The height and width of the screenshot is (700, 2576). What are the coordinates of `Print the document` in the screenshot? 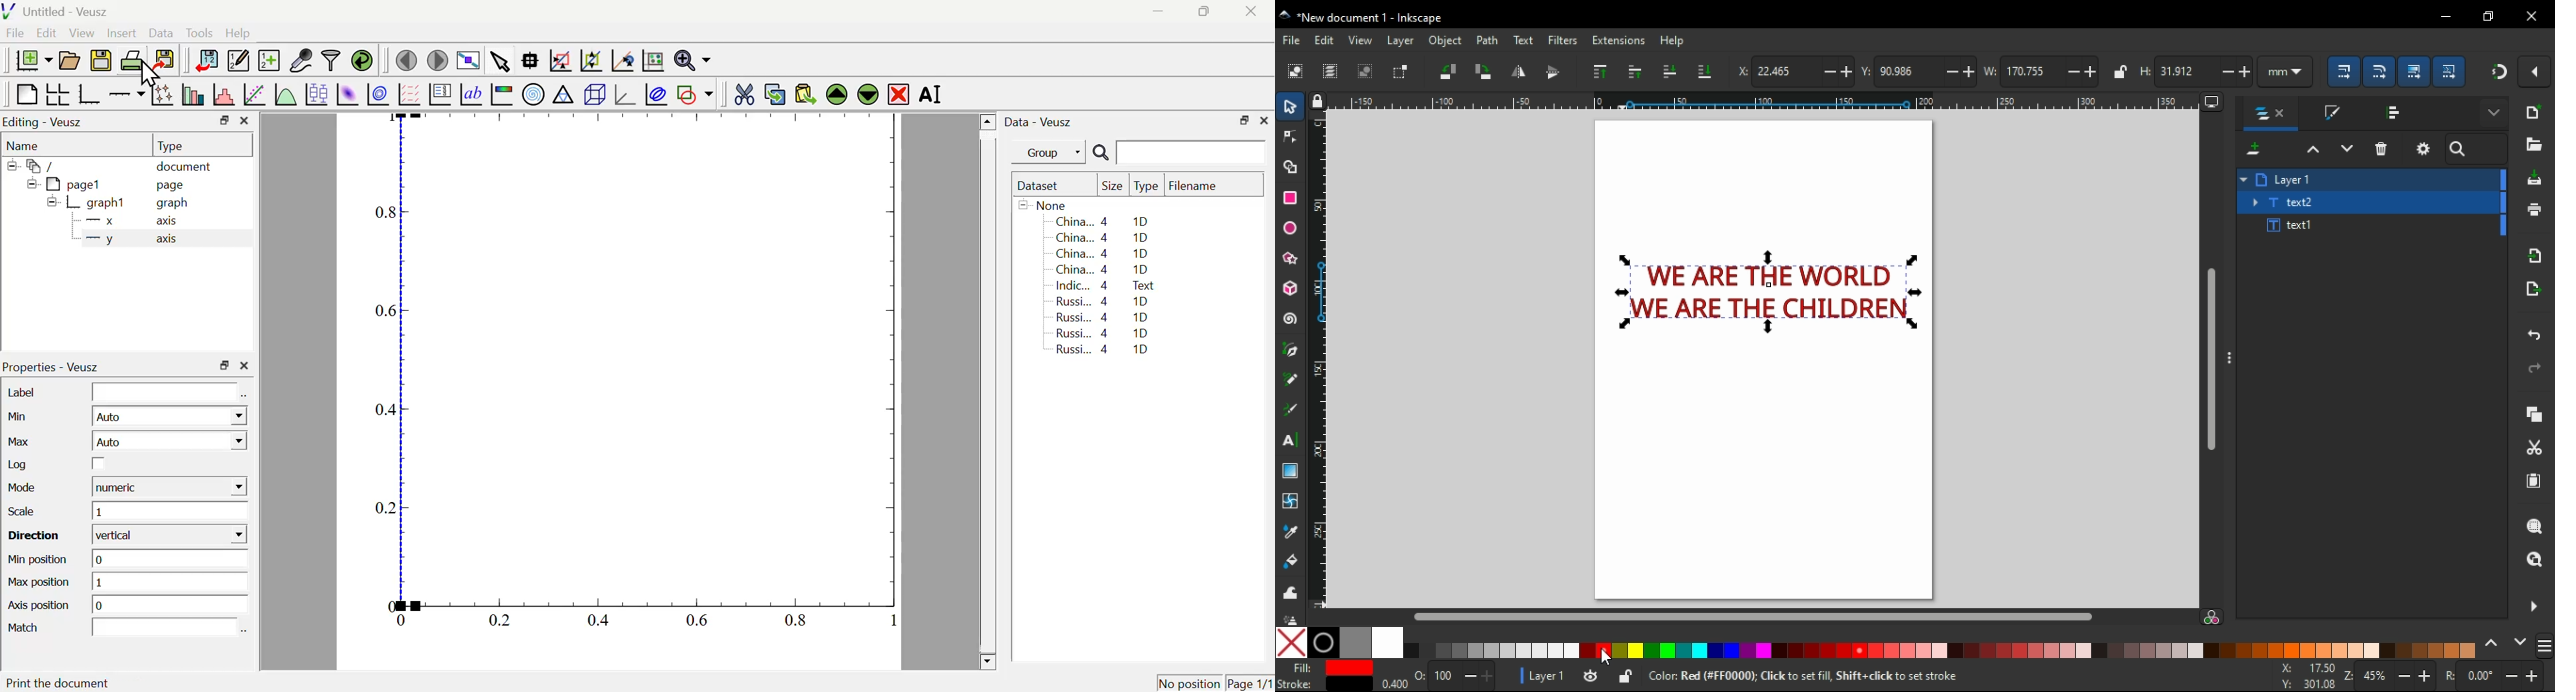 It's located at (60, 683).